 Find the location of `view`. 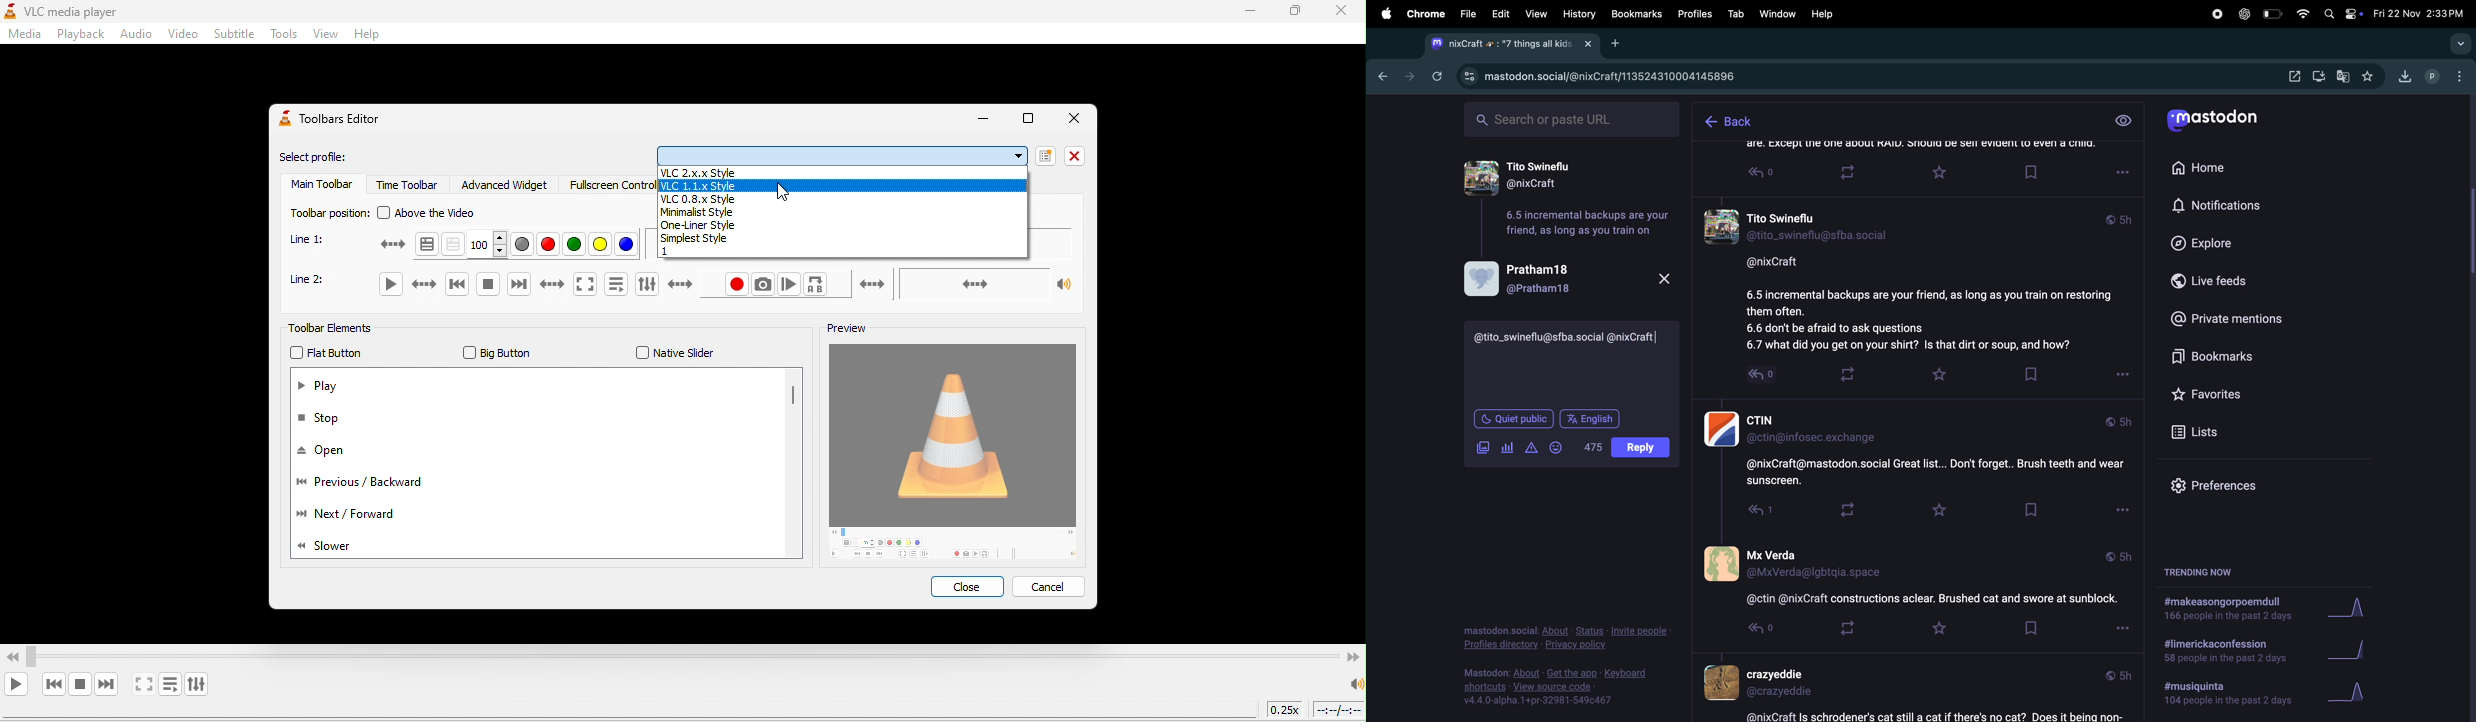

view is located at coordinates (323, 36).